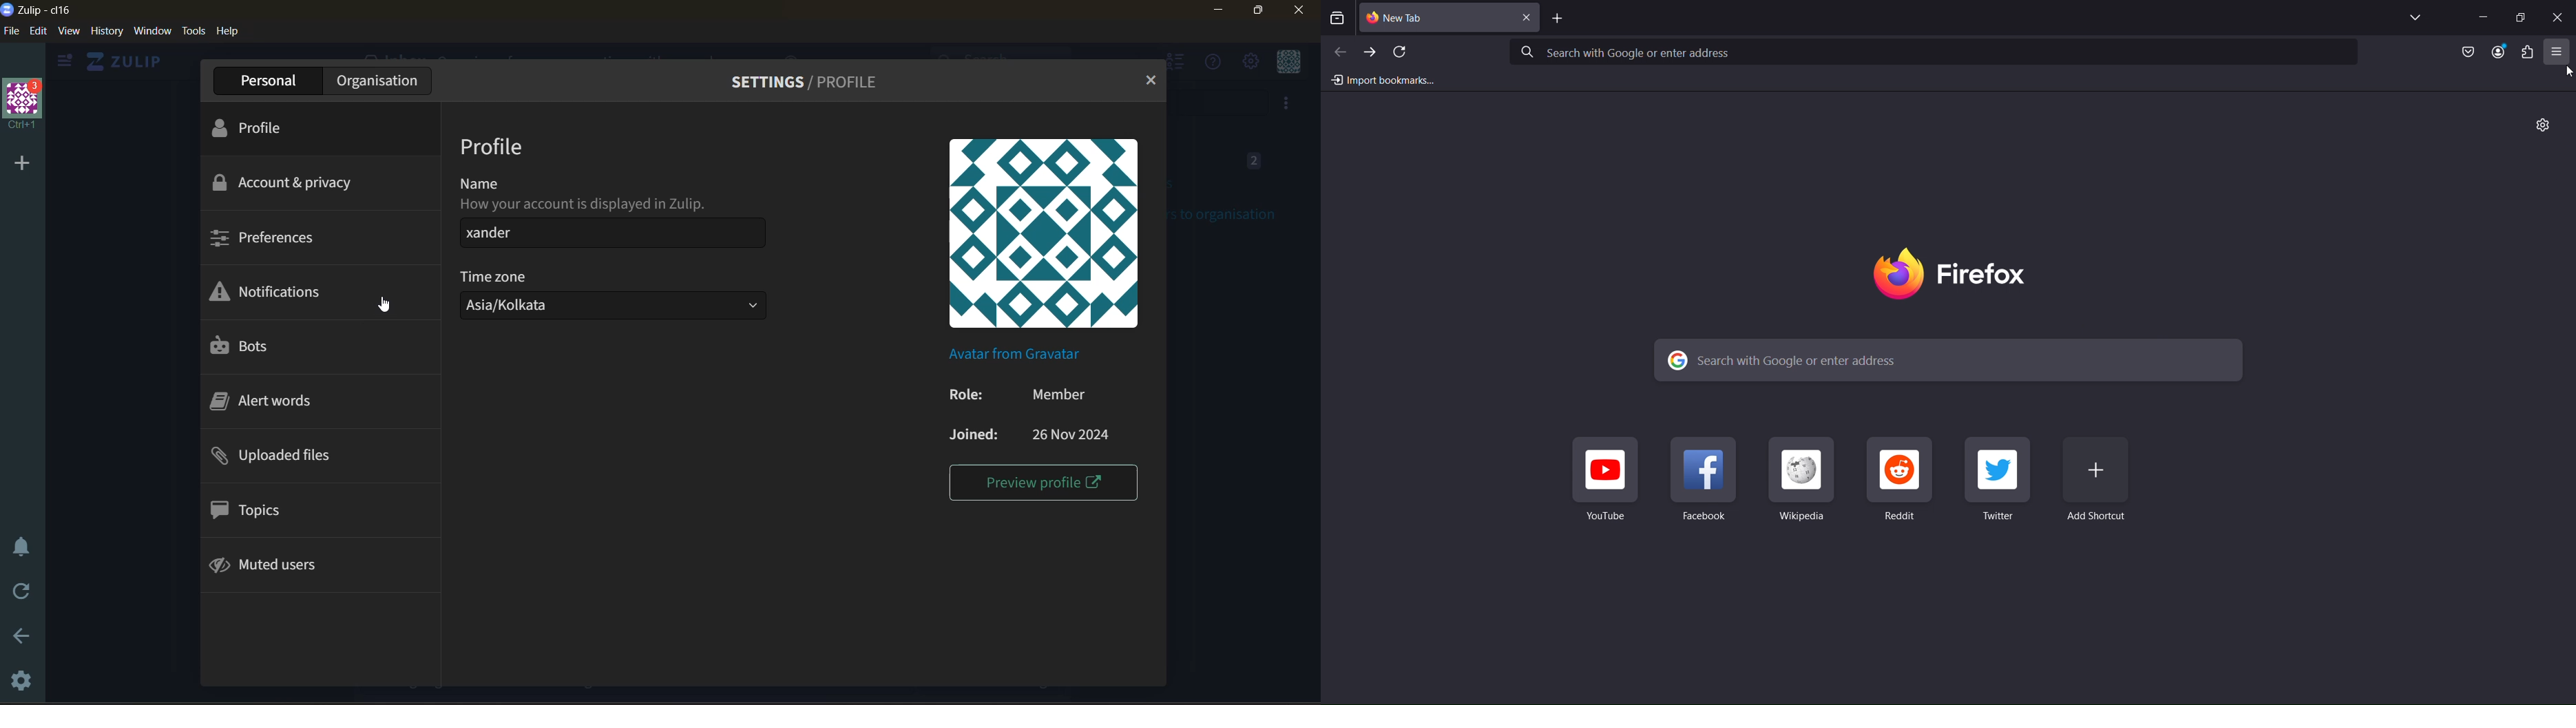  I want to click on Save to Pocket, so click(2470, 52).